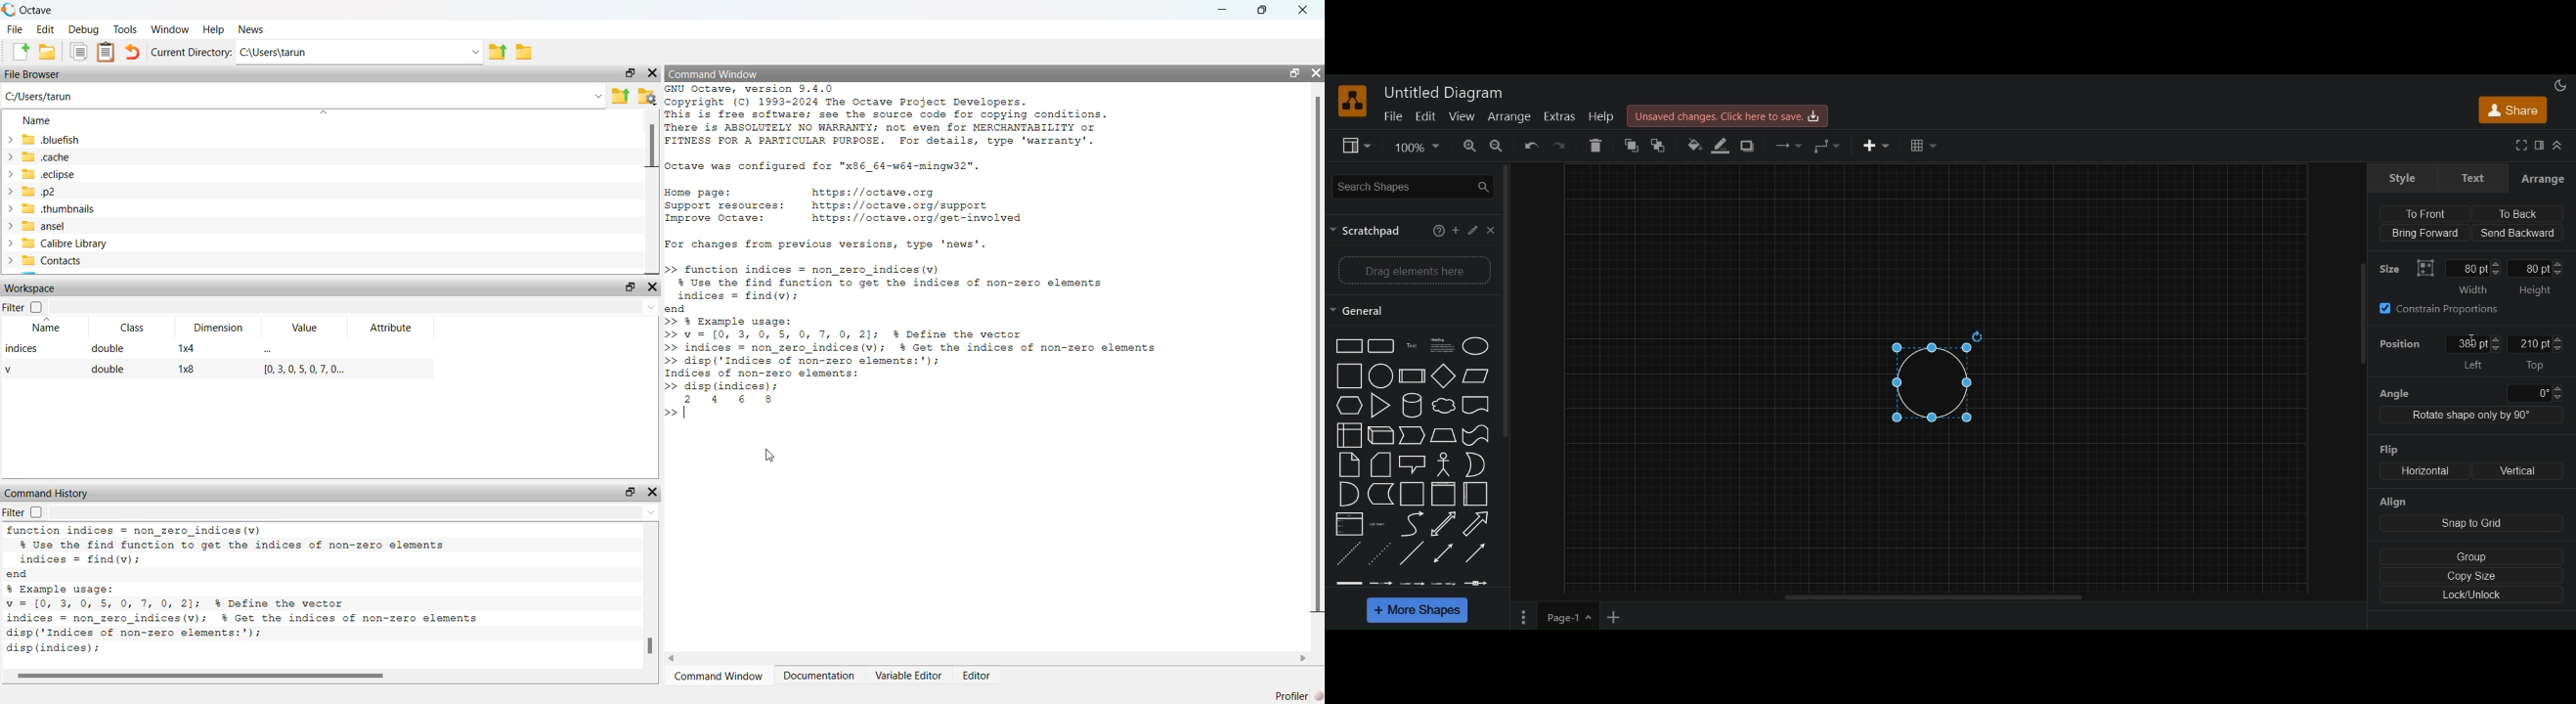  Describe the element at coordinates (1467, 147) in the screenshot. I see `zoom in` at that location.